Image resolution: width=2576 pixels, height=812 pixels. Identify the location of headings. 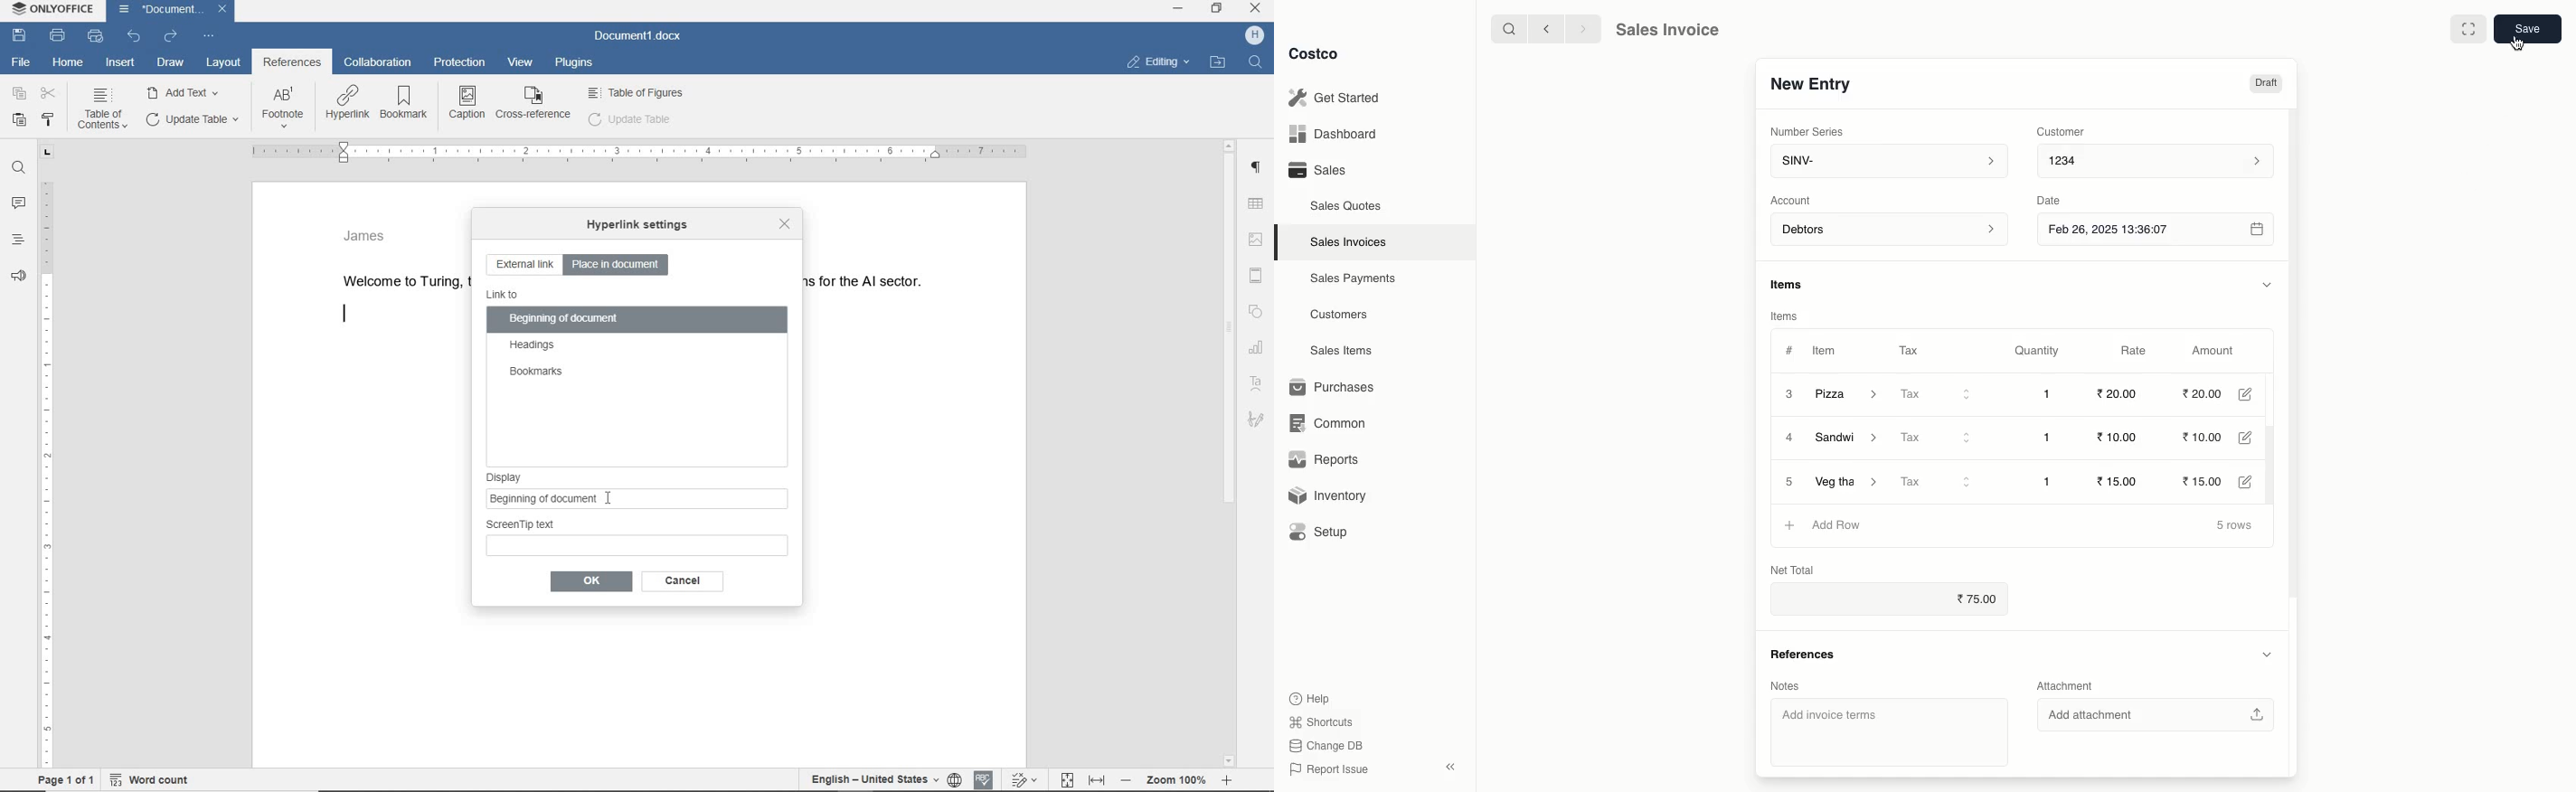
(533, 346).